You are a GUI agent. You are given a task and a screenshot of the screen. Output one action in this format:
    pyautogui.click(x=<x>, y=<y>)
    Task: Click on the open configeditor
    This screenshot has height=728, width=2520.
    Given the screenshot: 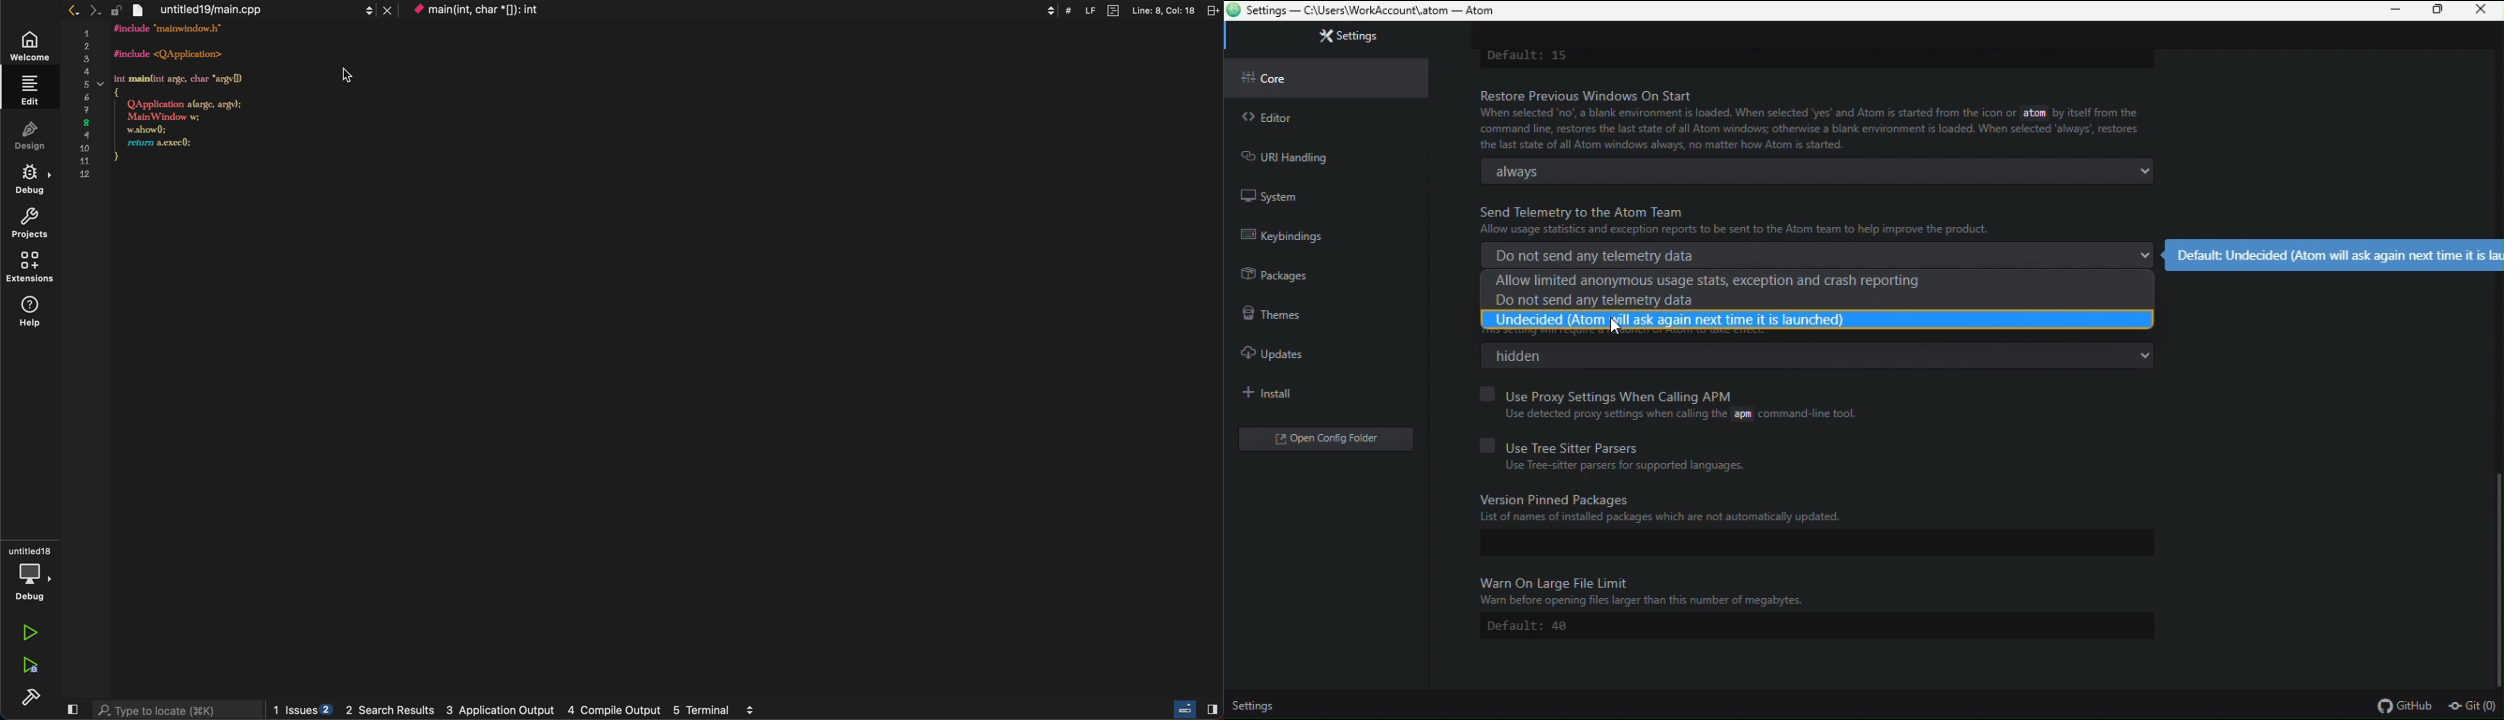 What is the action you would take?
    pyautogui.click(x=1317, y=436)
    